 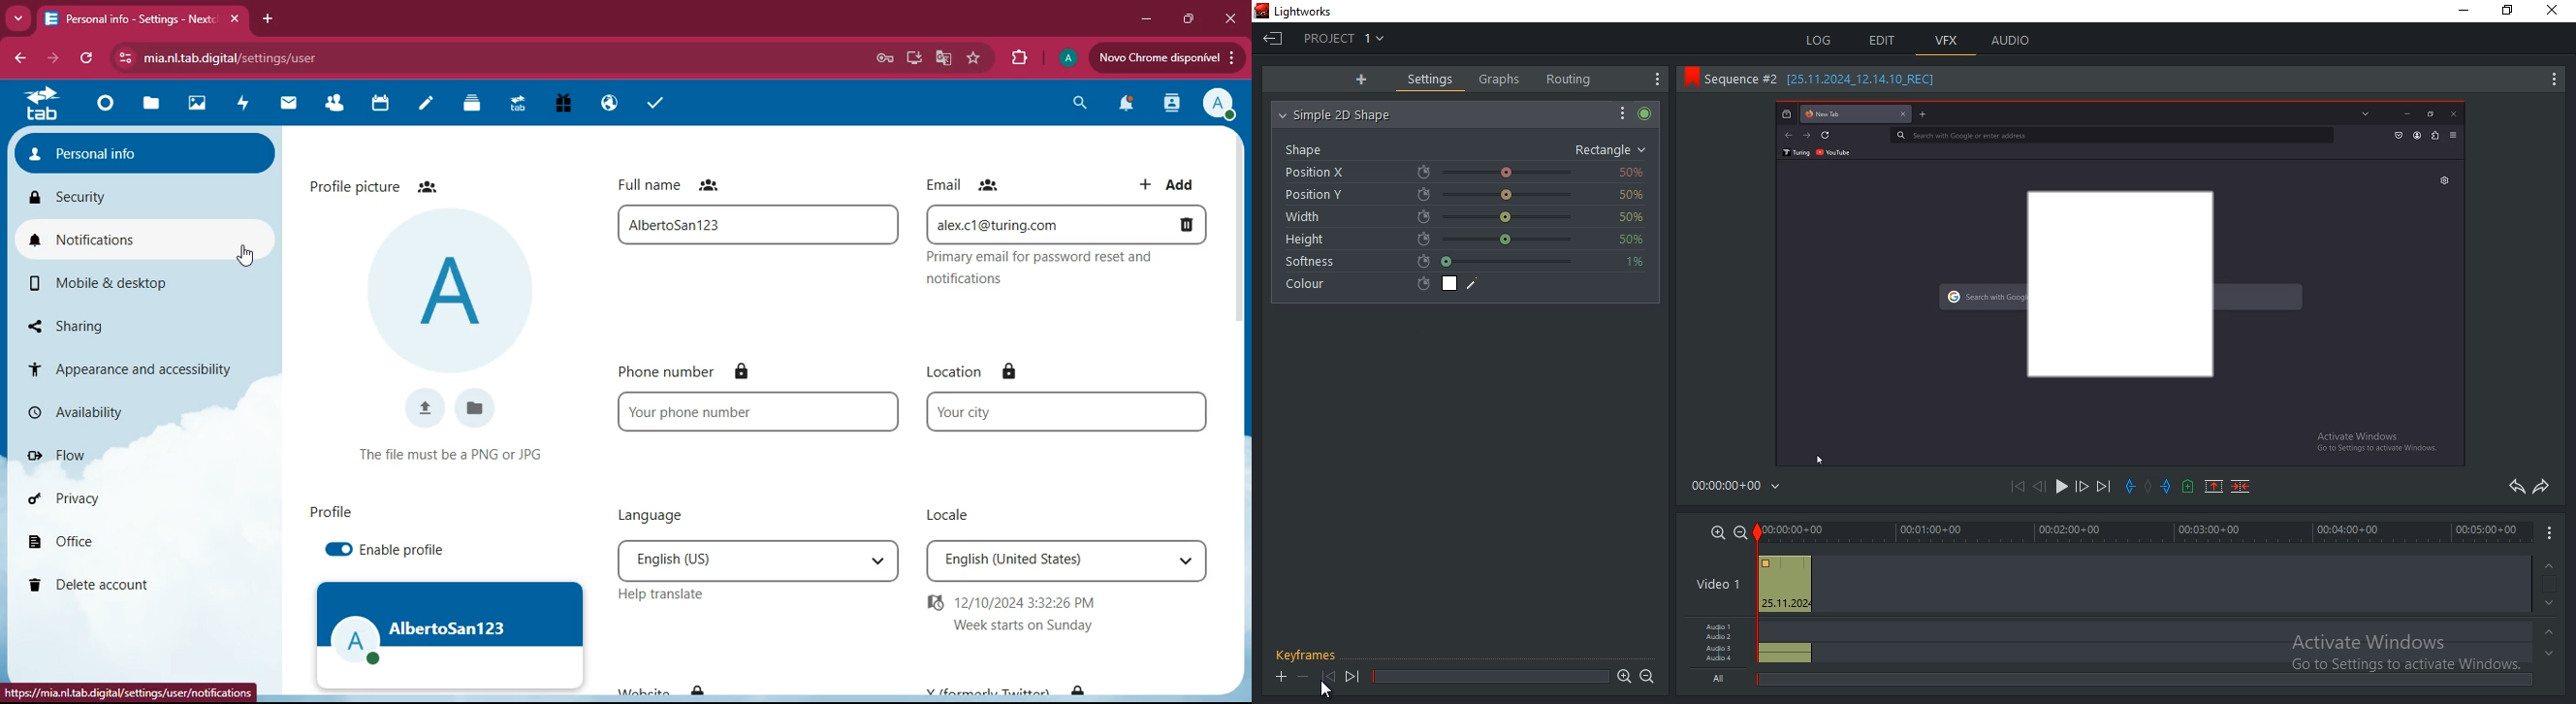 What do you see at coordinates (410, 550) in the screenshot?
I see `enable` at bounding box center [410, 550].